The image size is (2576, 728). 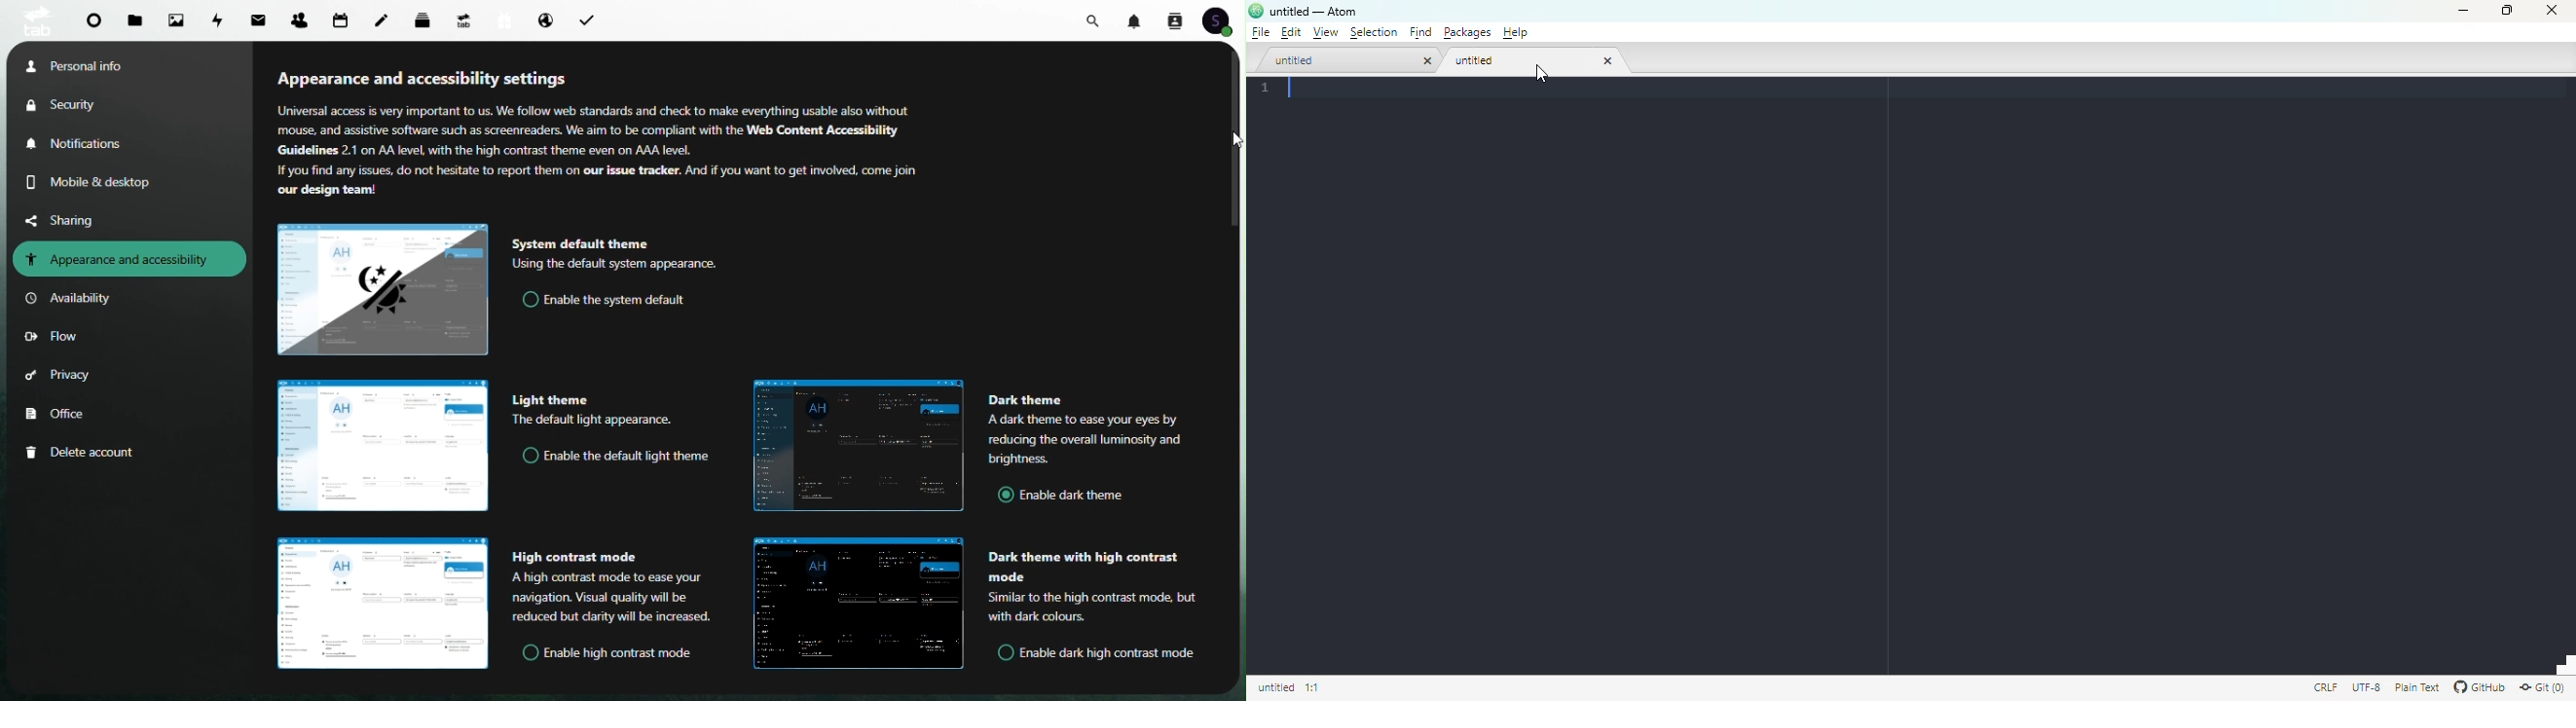 What do you see at coordinates (805, 171) in the screenshot?
I see `And if you want to get involved, come join` at bounding box center [805, 171].